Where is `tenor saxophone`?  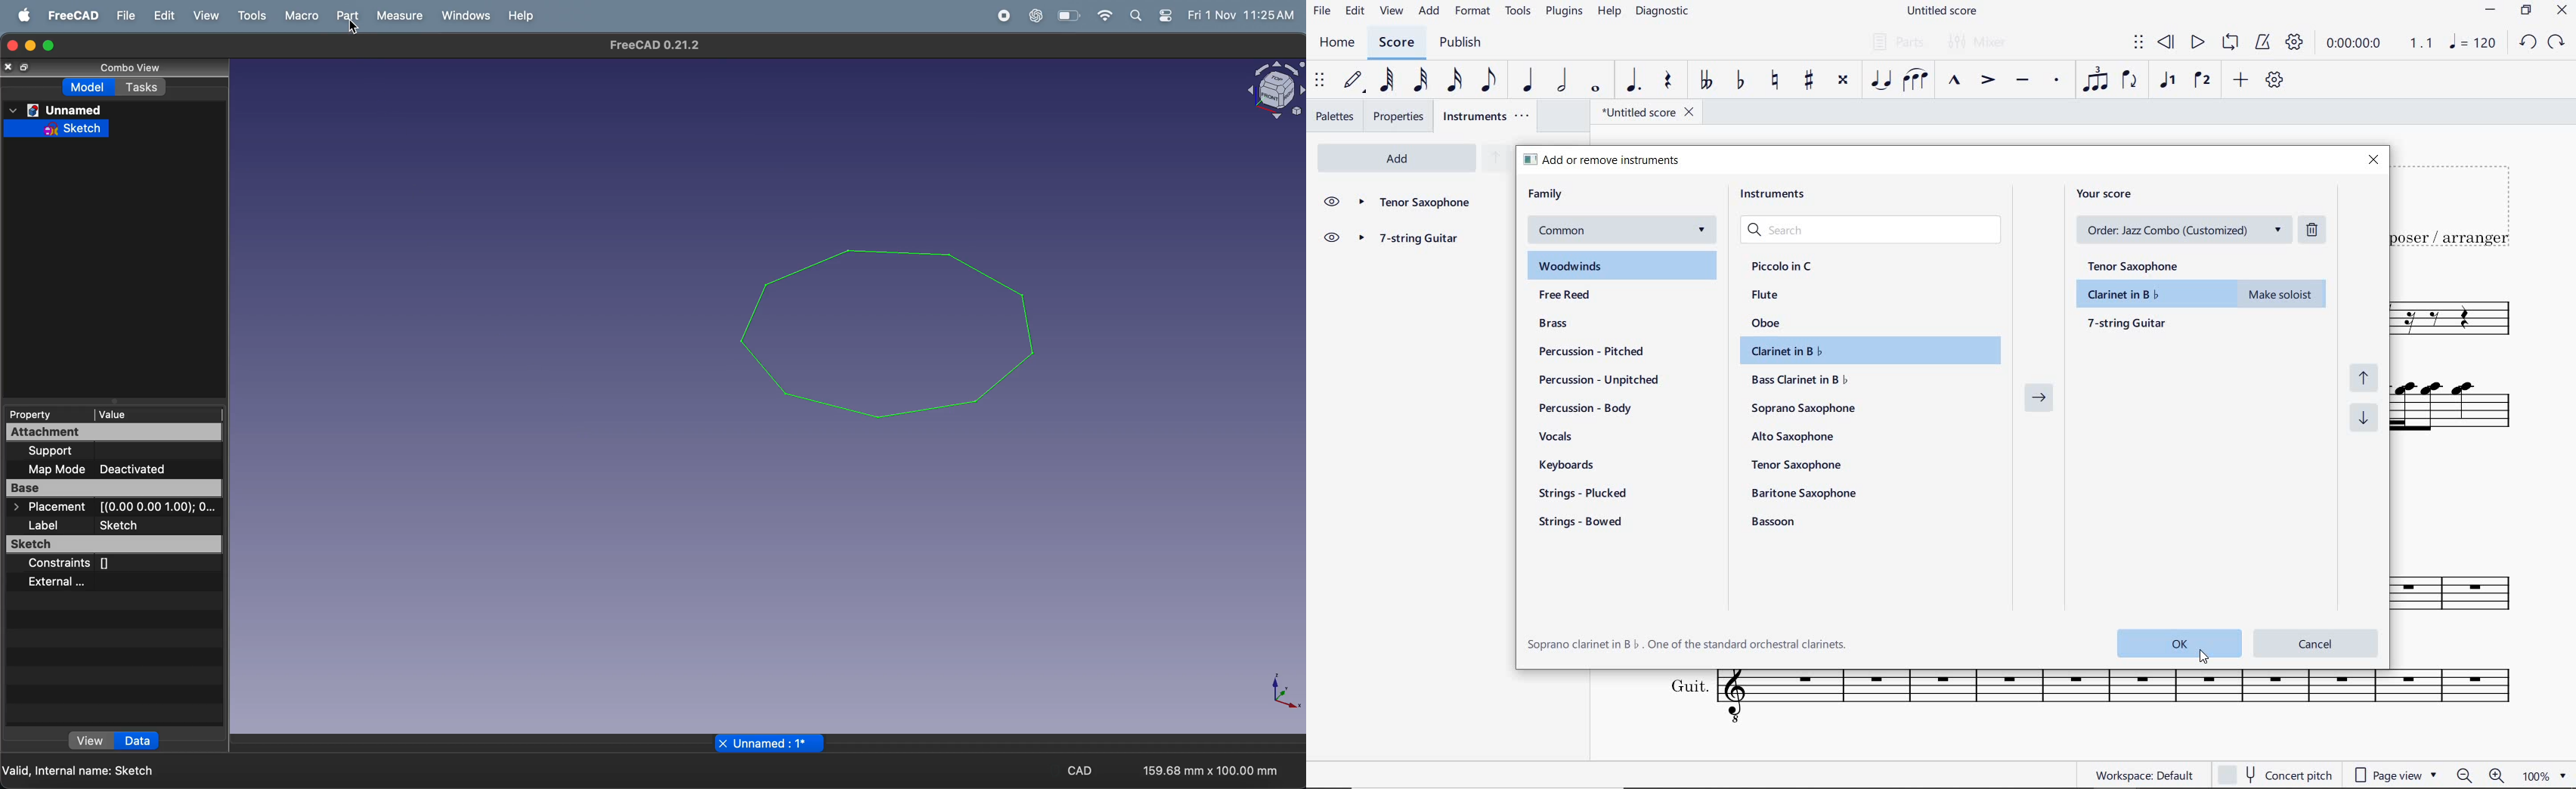 tenor saxophone is located at coordinates (1799, 464).